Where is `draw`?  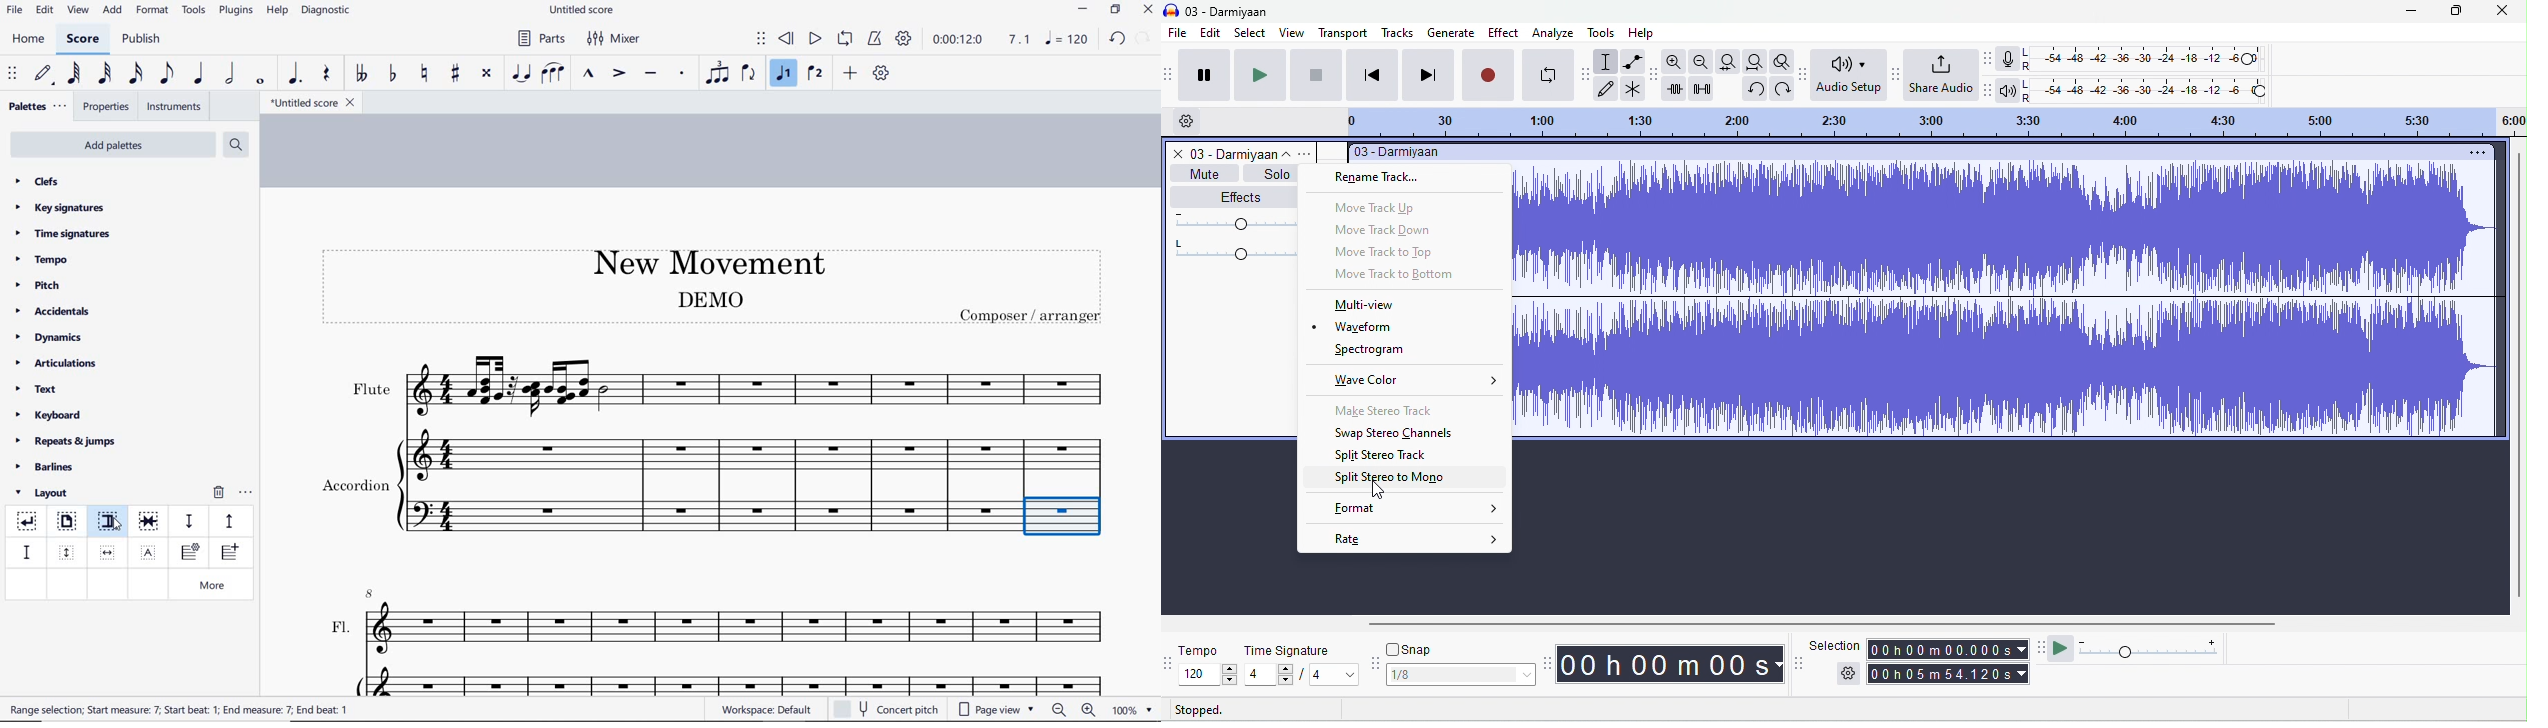 draw is located at coordinates (1603, 89).